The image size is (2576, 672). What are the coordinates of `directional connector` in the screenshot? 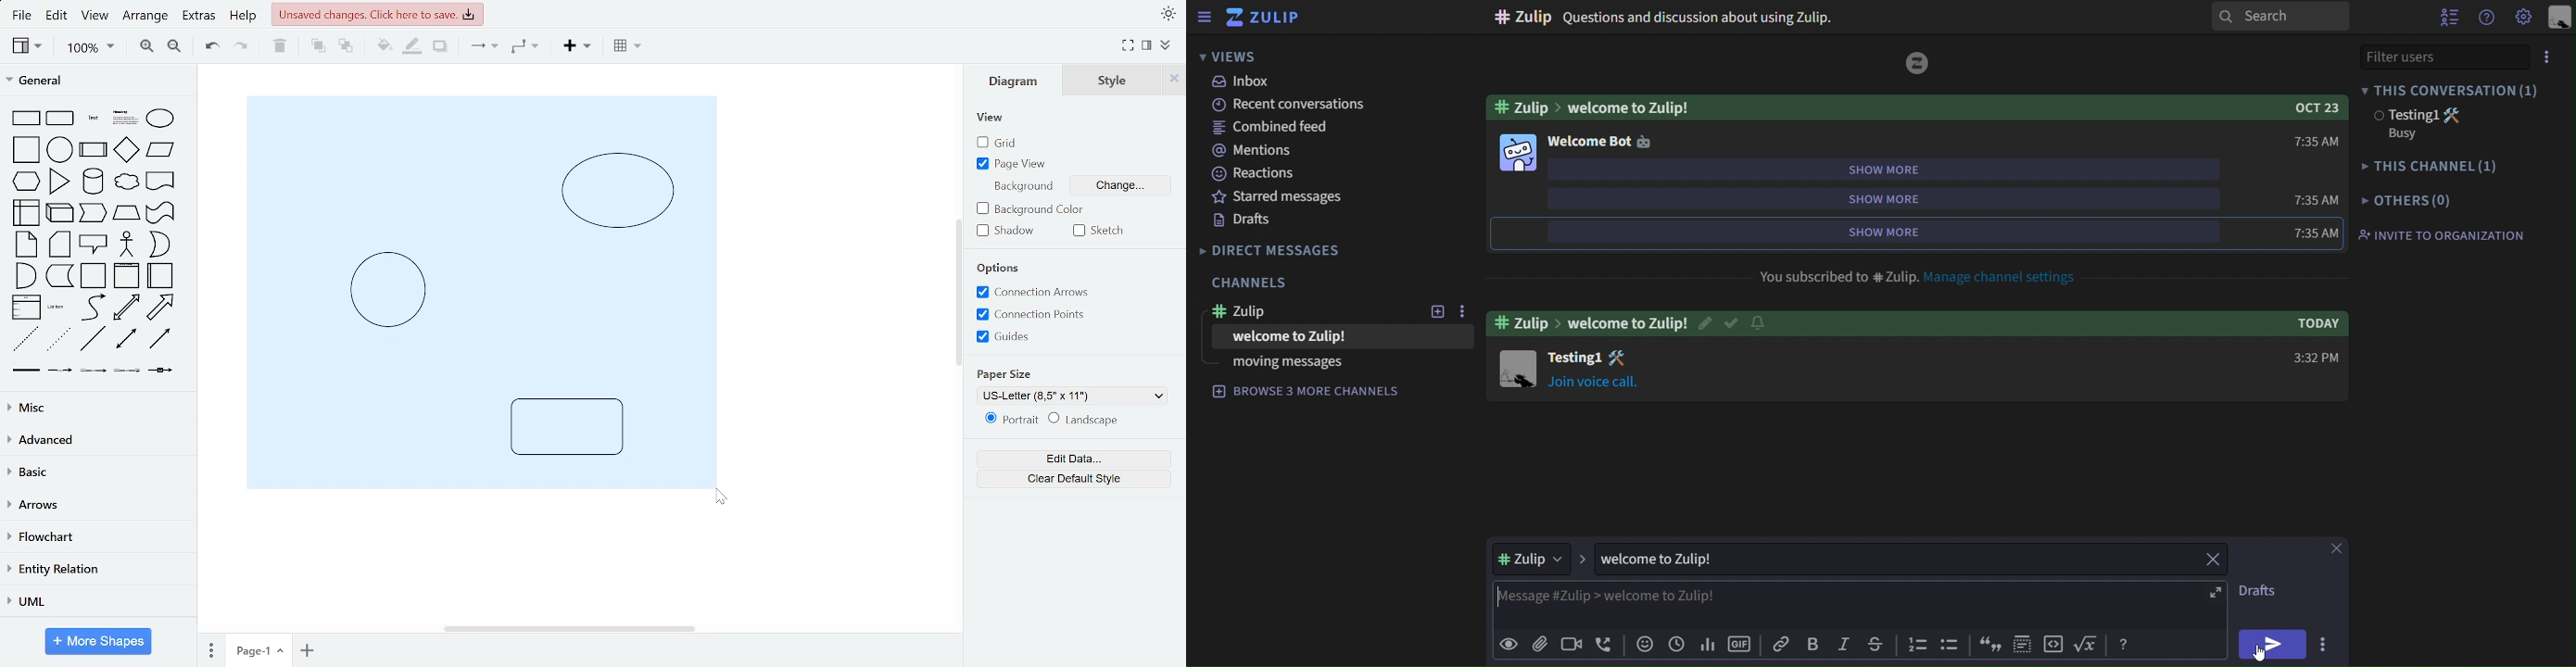 It's located at (161, 340).